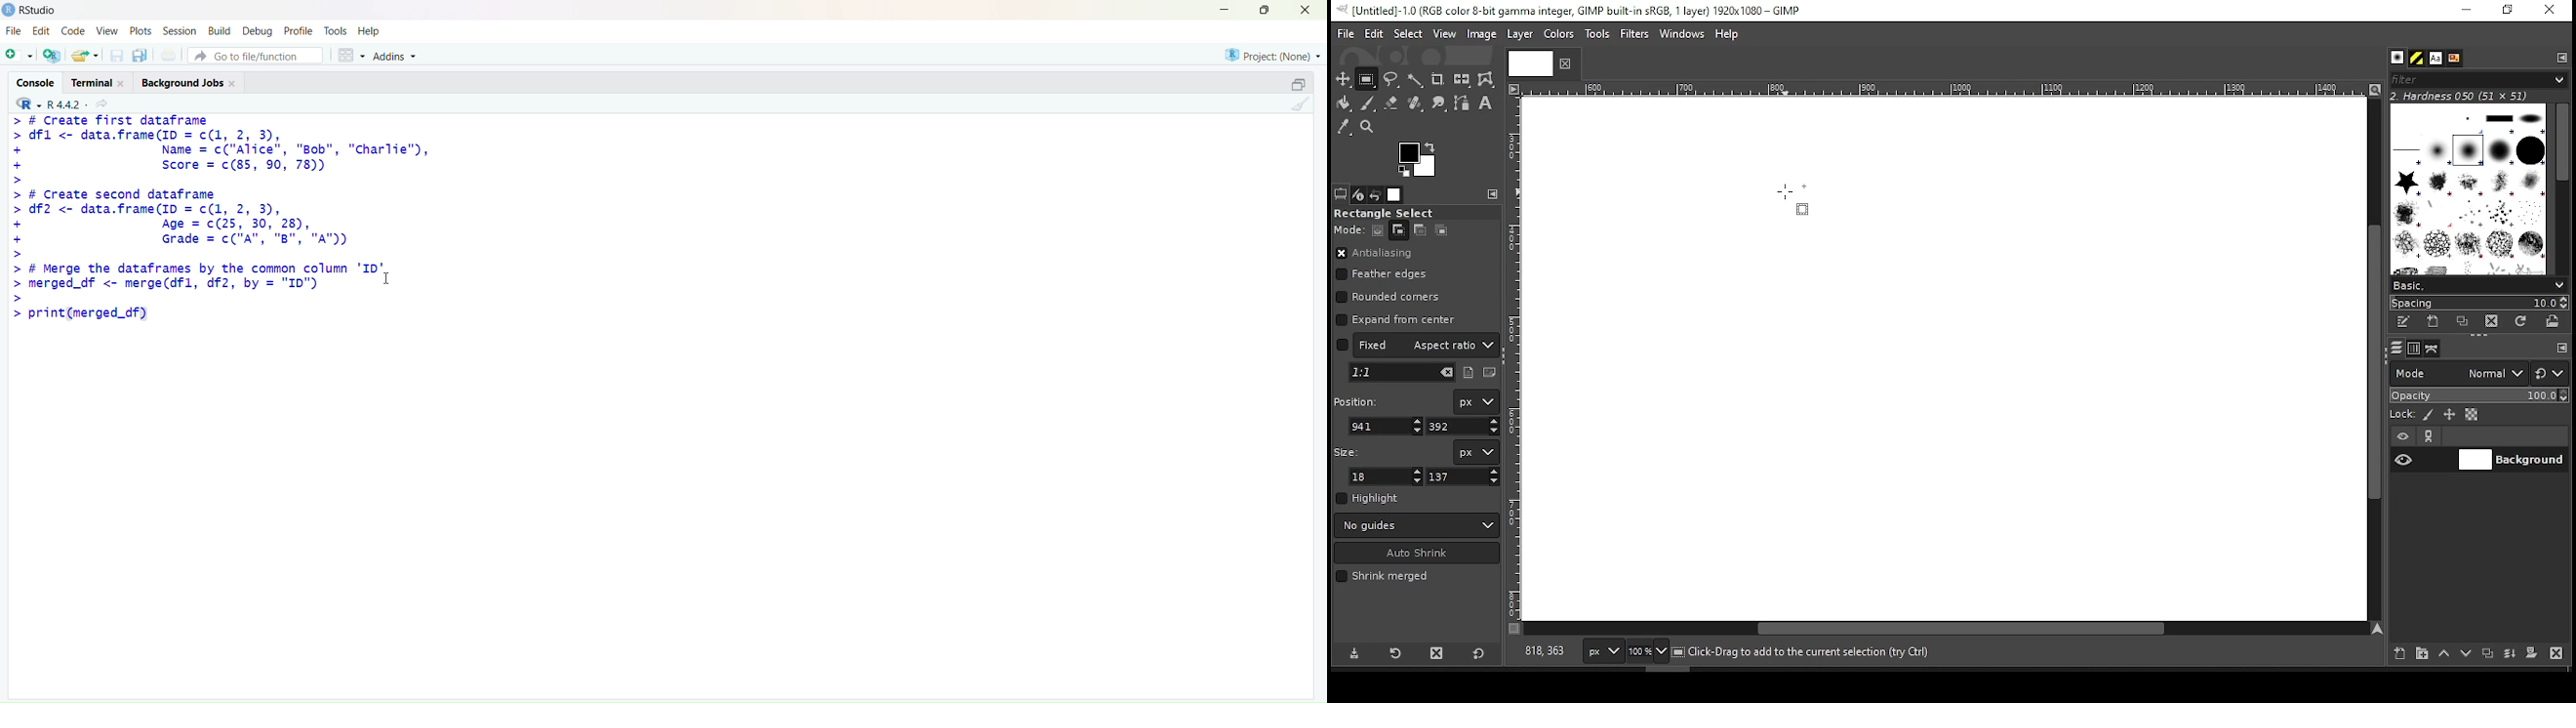 The height and width of the screenshot is (728, 2576). Describe the element at coordinates (140, 30) in the screenshot. I see `Plots` at that location.